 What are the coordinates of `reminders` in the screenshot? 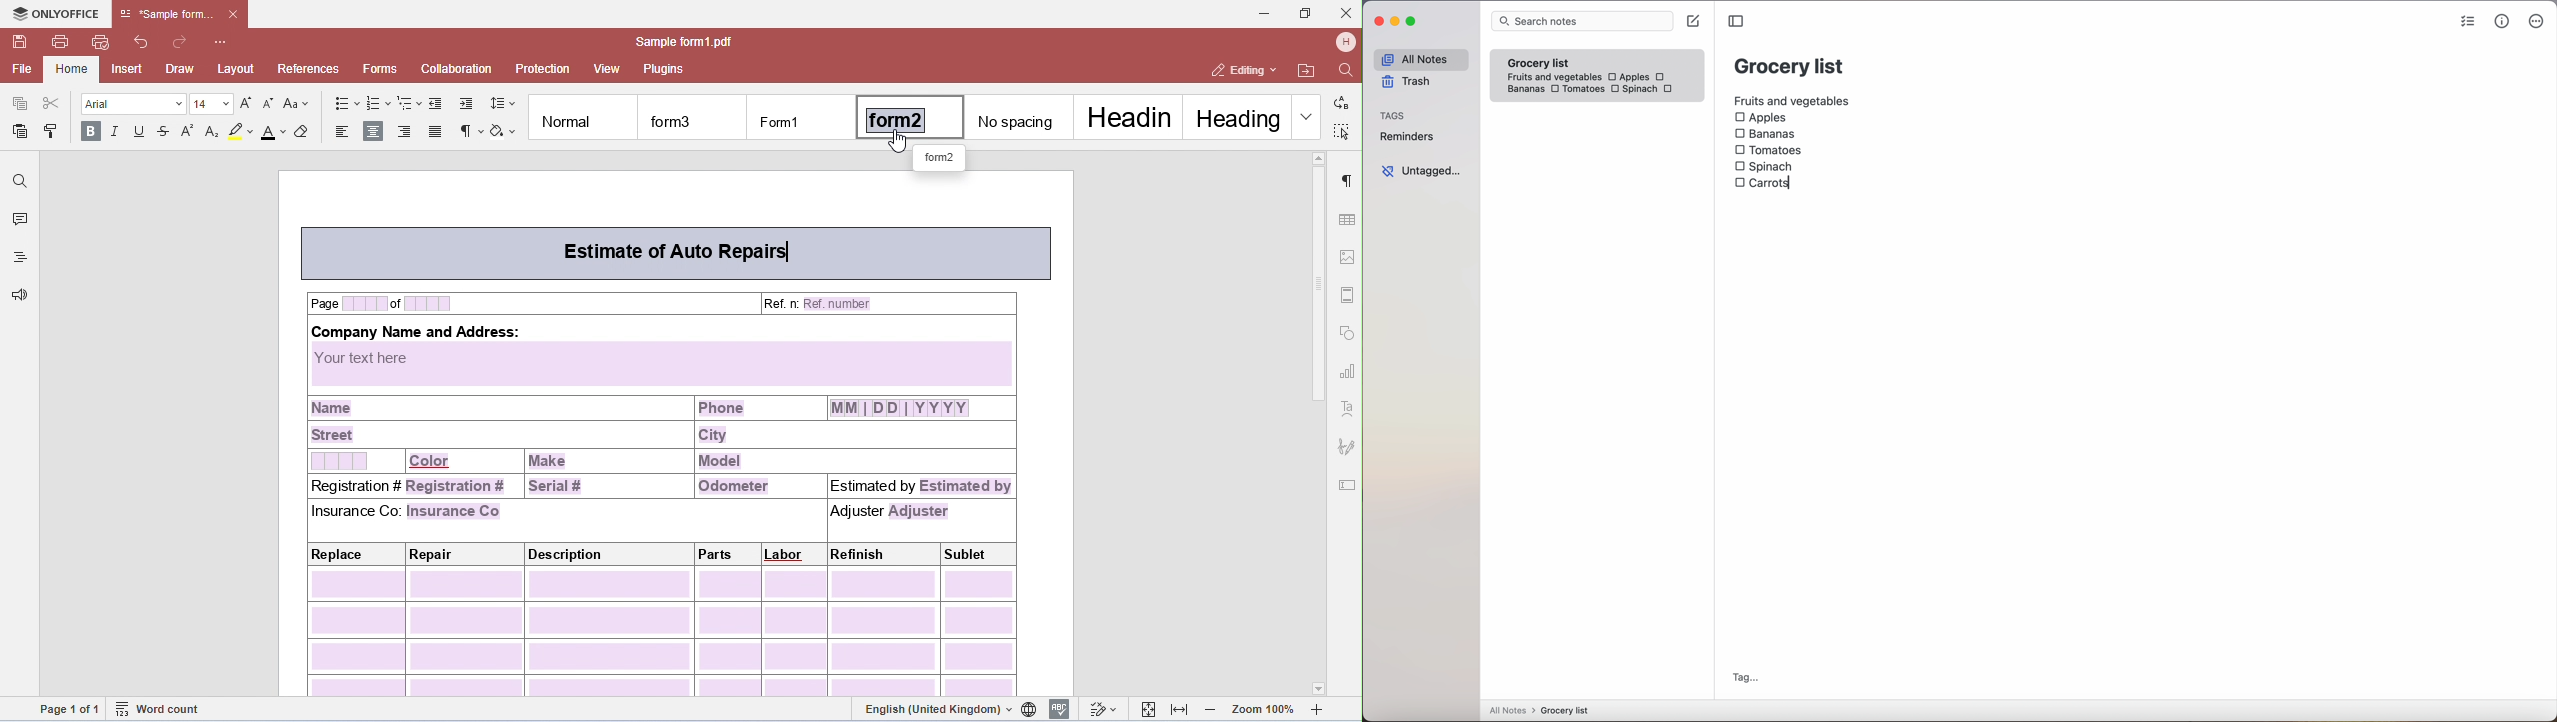 It's located at (1406, 138).